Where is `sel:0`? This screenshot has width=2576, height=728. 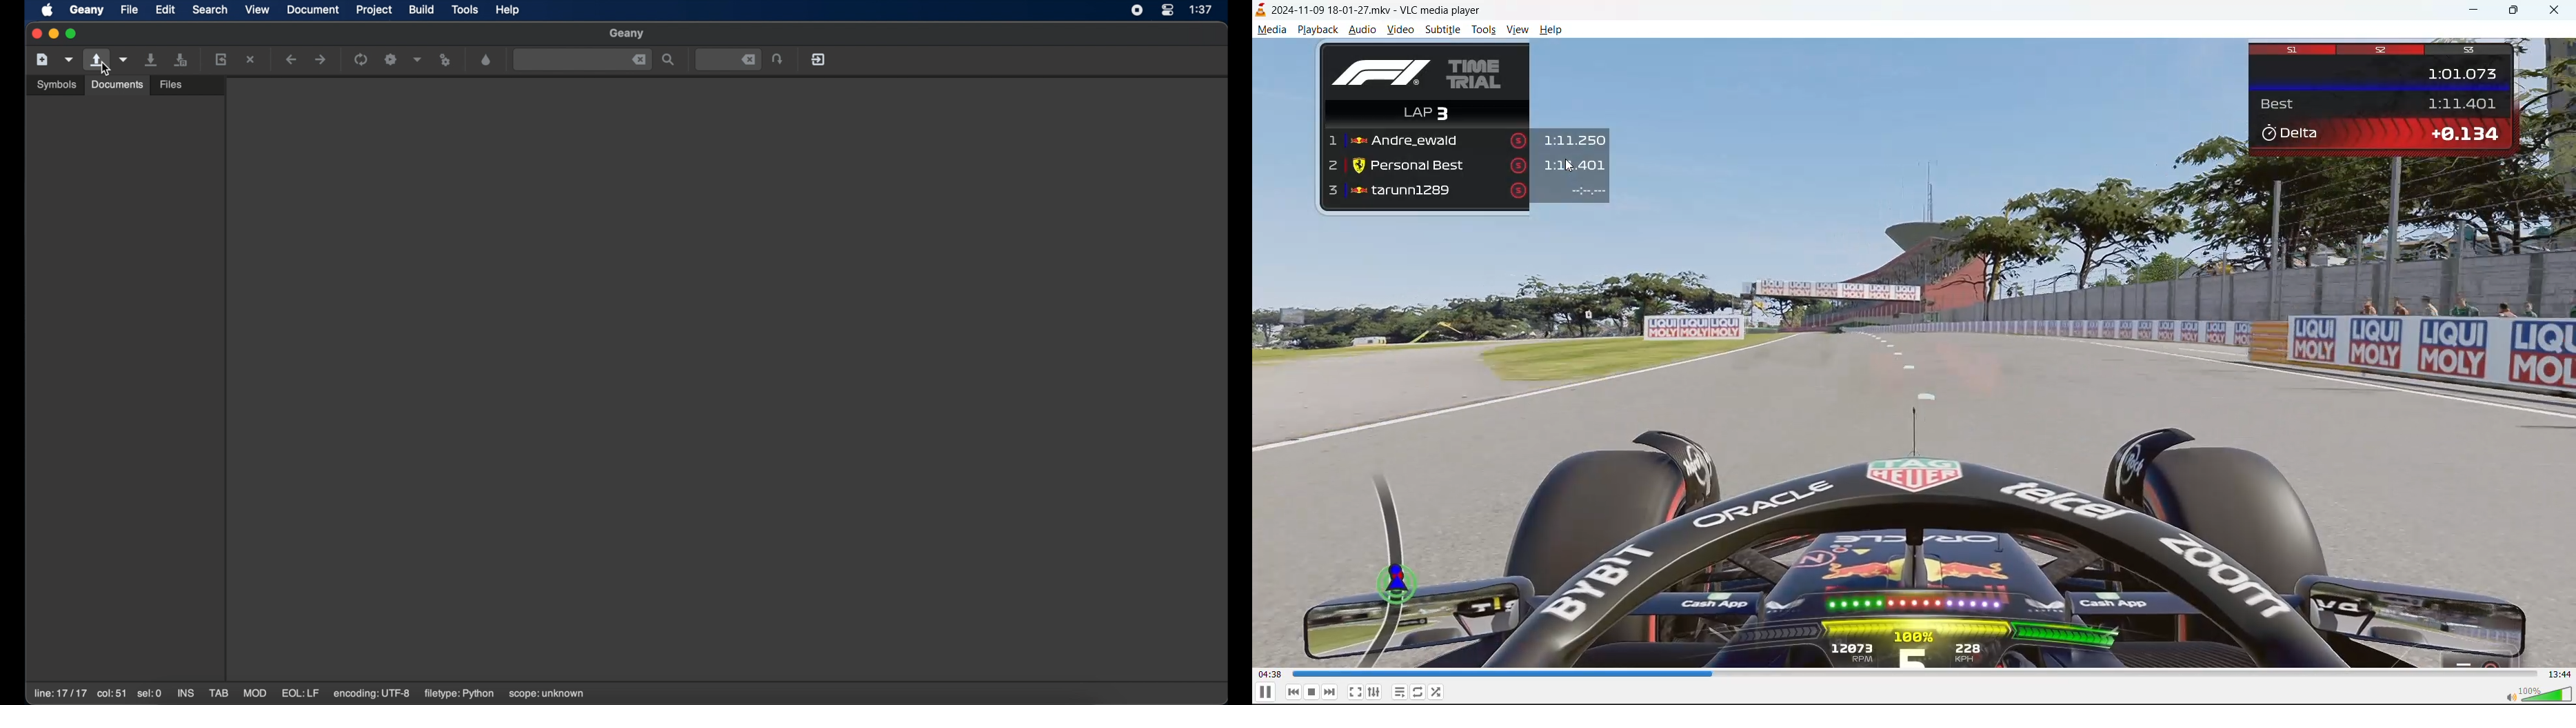
sel:0 is located at coordinates (149, 693).